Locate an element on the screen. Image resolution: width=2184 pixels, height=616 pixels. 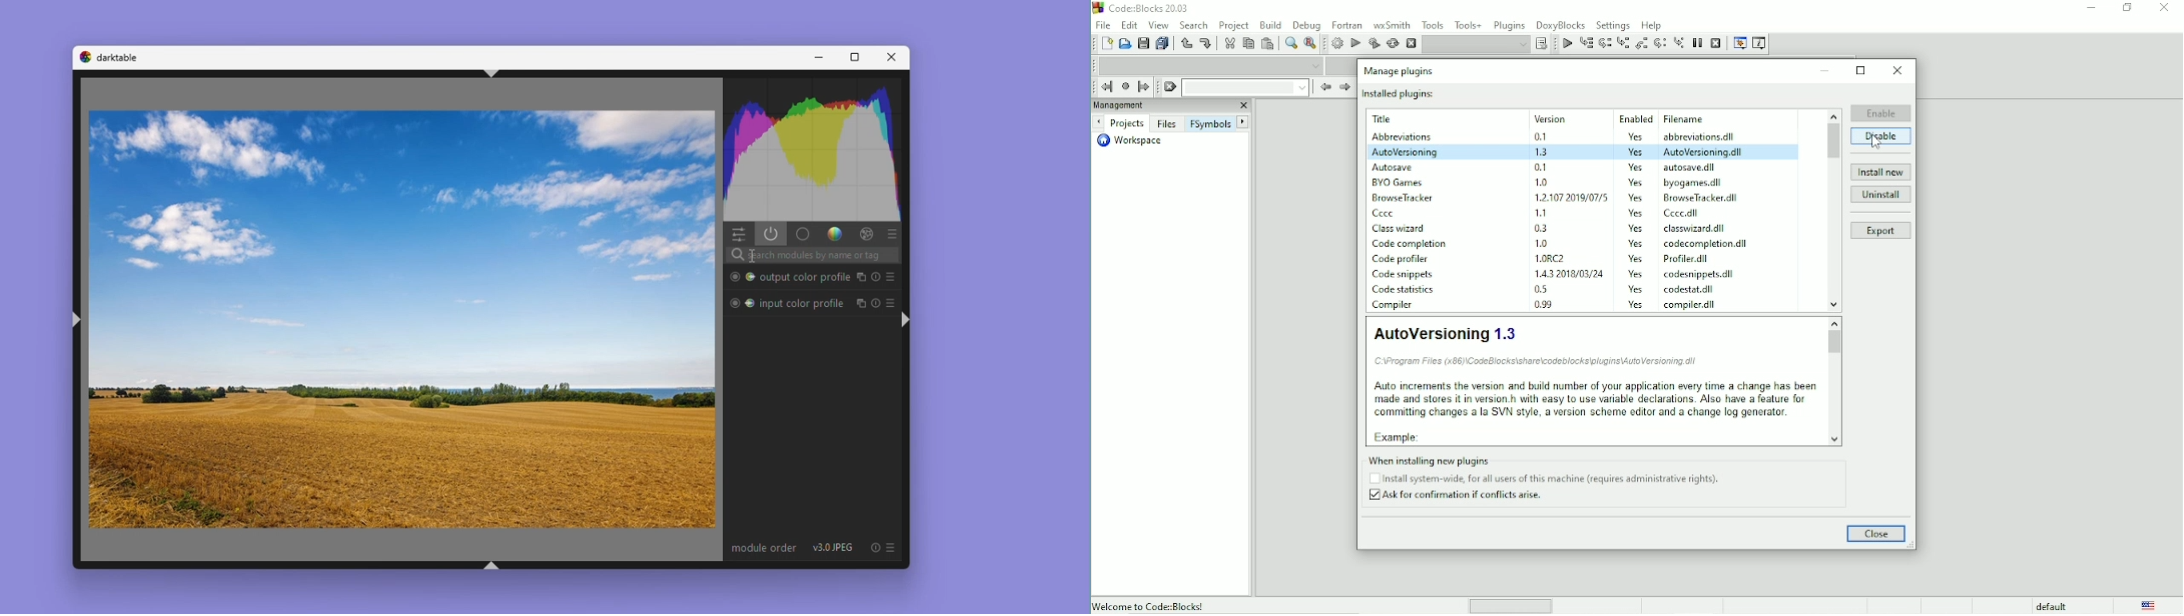
Code snippets is located at coordinates (1404, 275).